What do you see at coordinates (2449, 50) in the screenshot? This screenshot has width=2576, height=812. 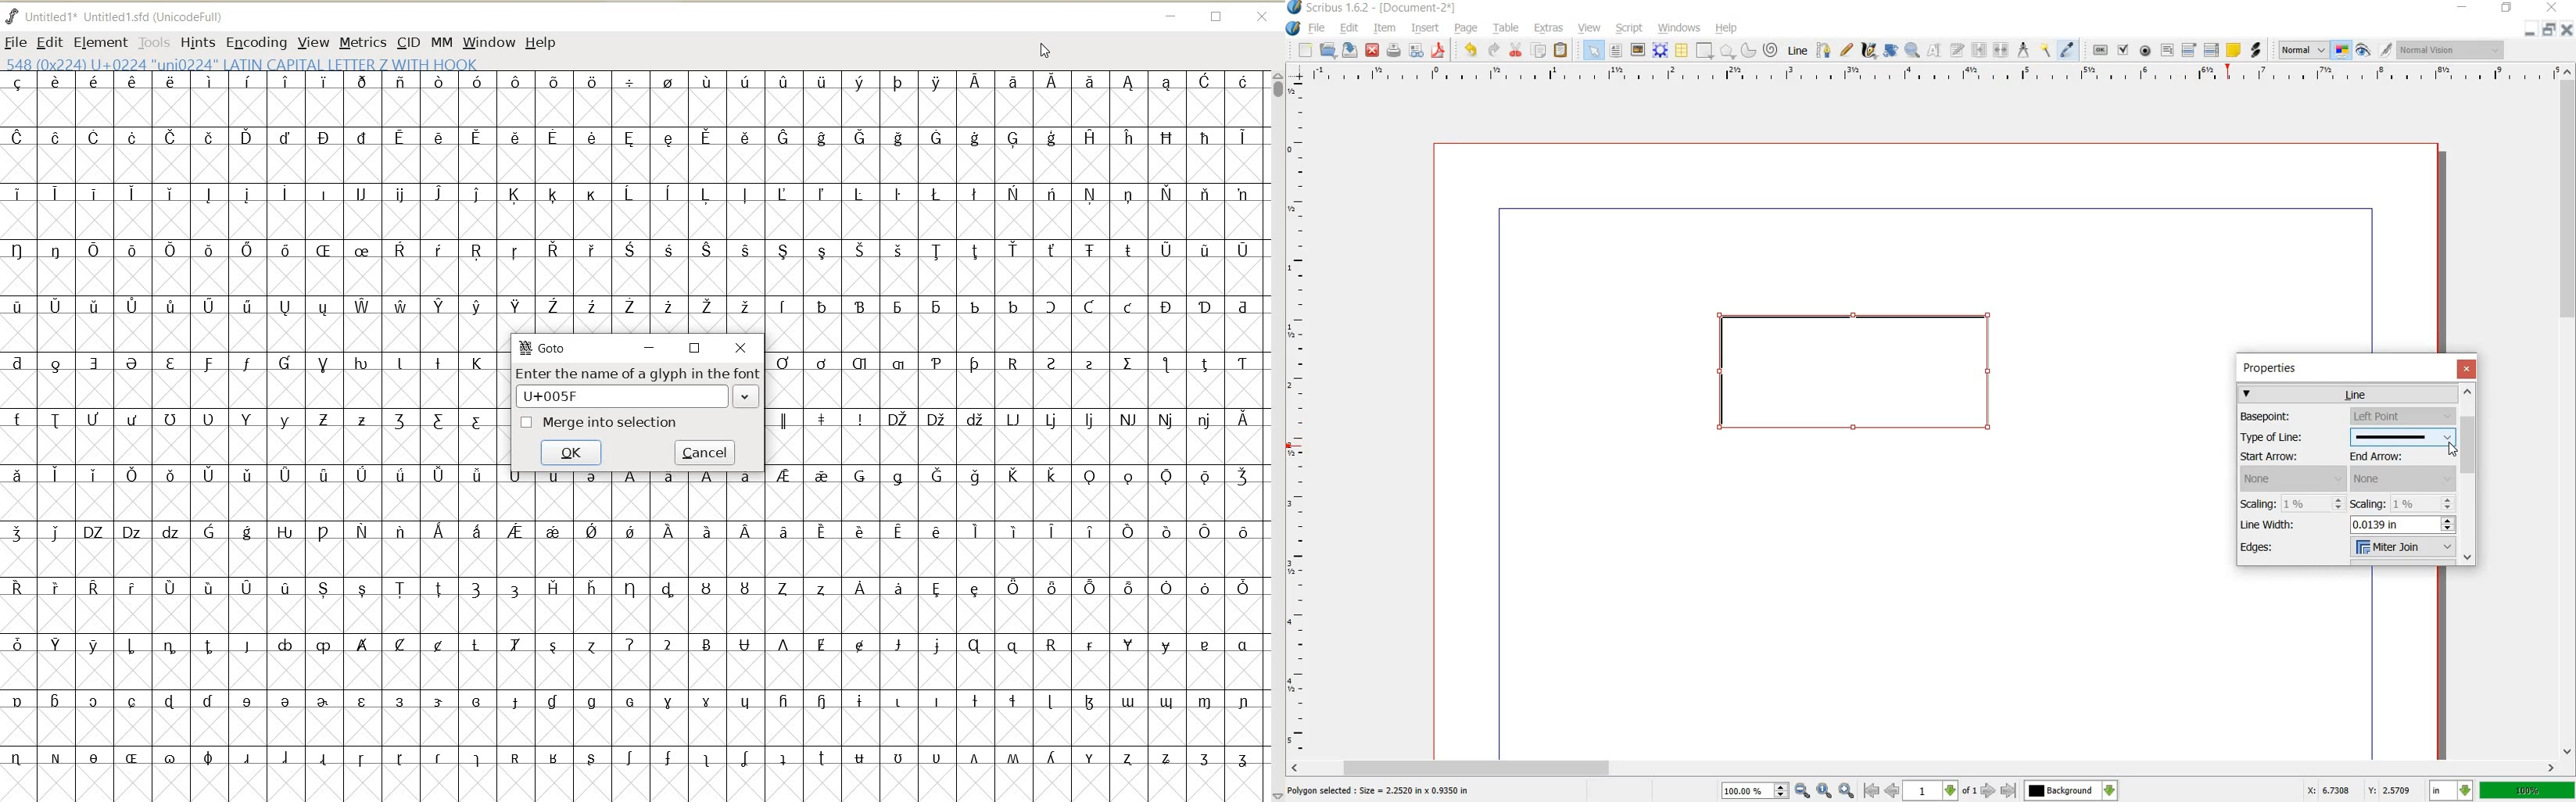 I see `visual appearance of the display` at bounding box center [2449, 50].